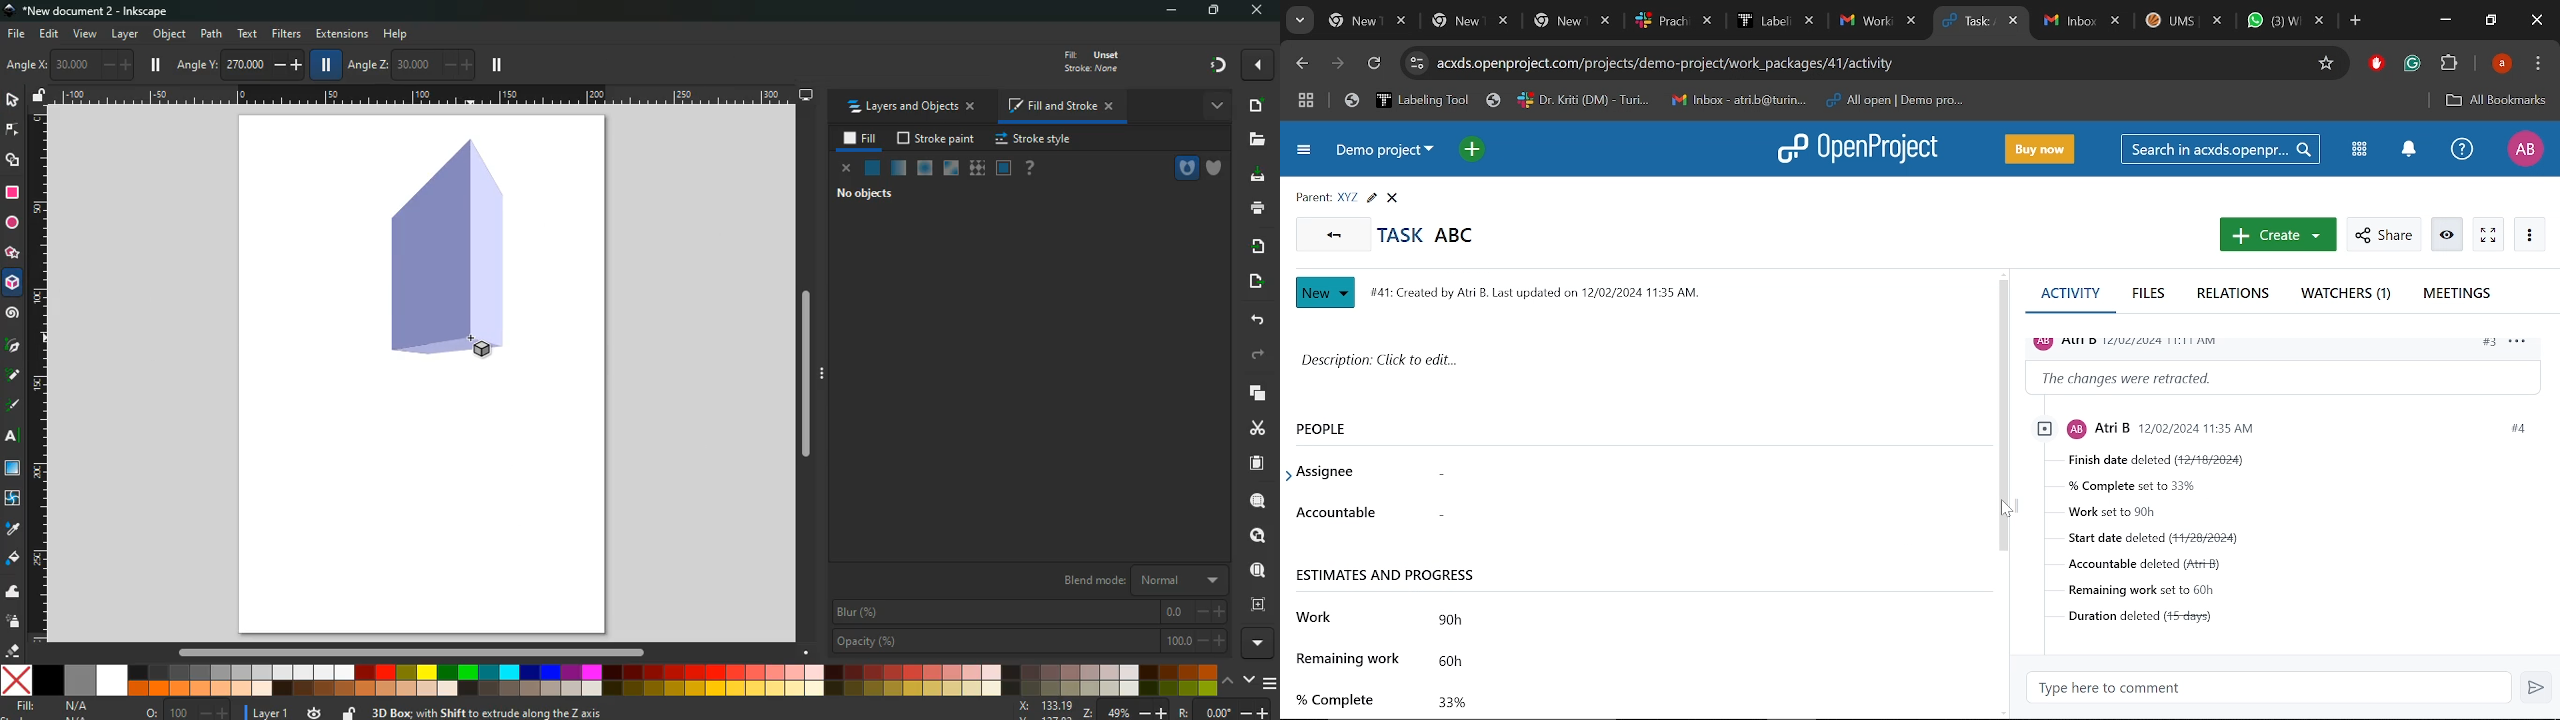 This screenshot has width=2576, height=728. I want to click on Other tabs, so click(2185, 23).